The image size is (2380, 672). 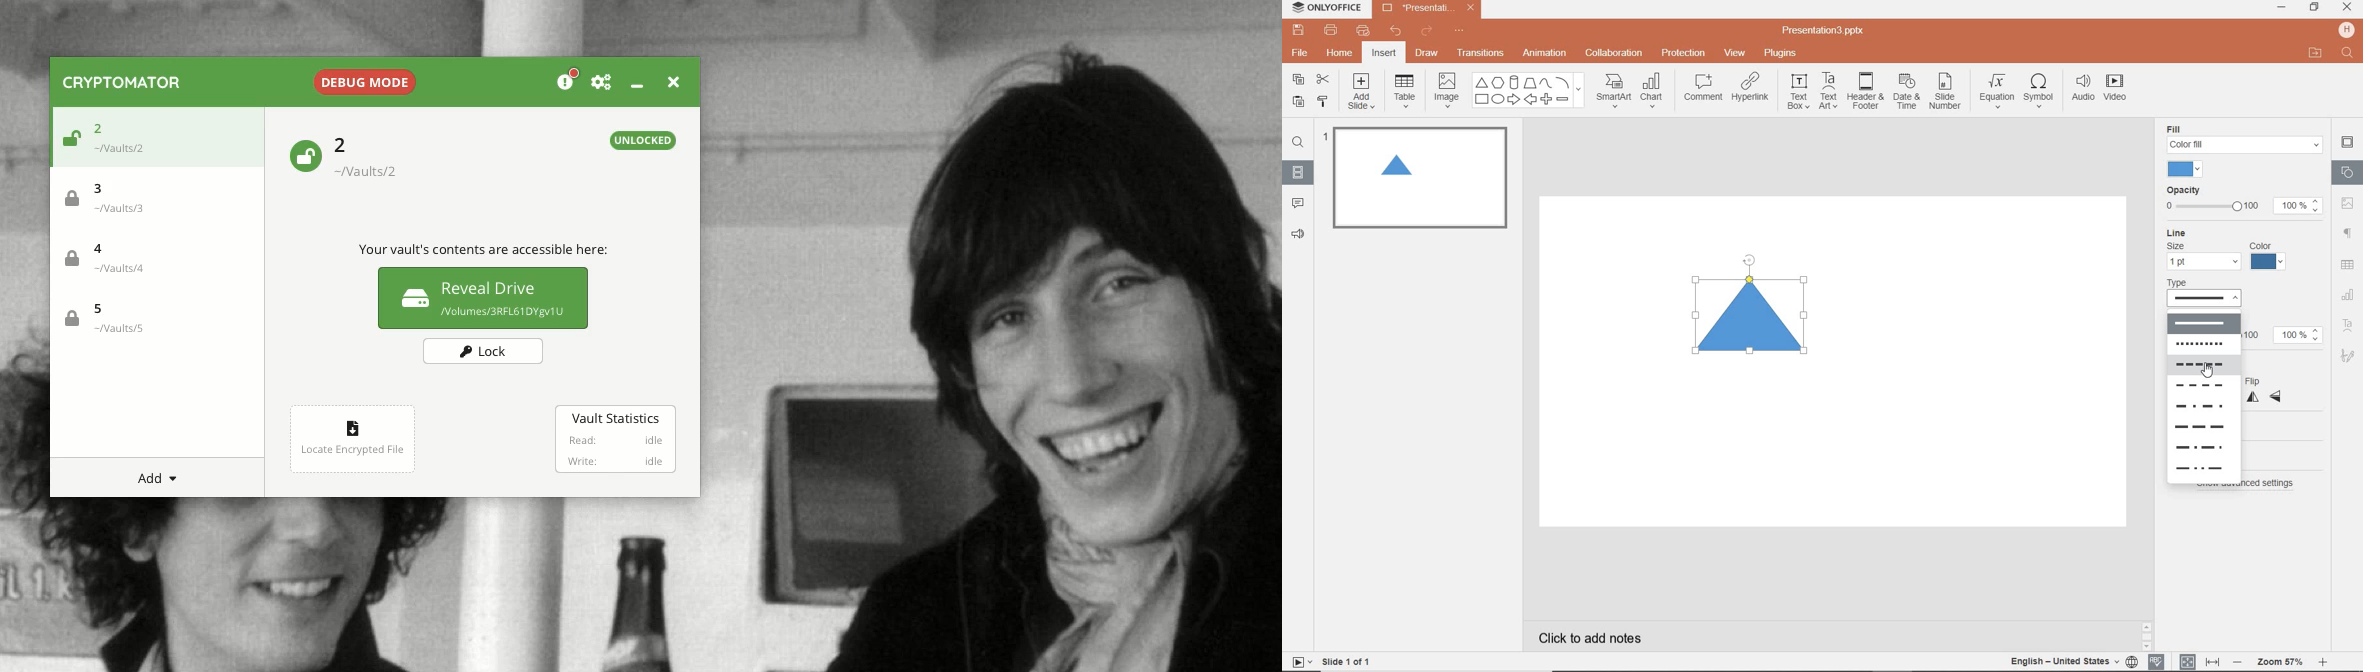 What do you see at coordinates (1602, 638) in the screenshot?
I see `CLICK TO ADD NOTES` at bounding box center [1602, 638].